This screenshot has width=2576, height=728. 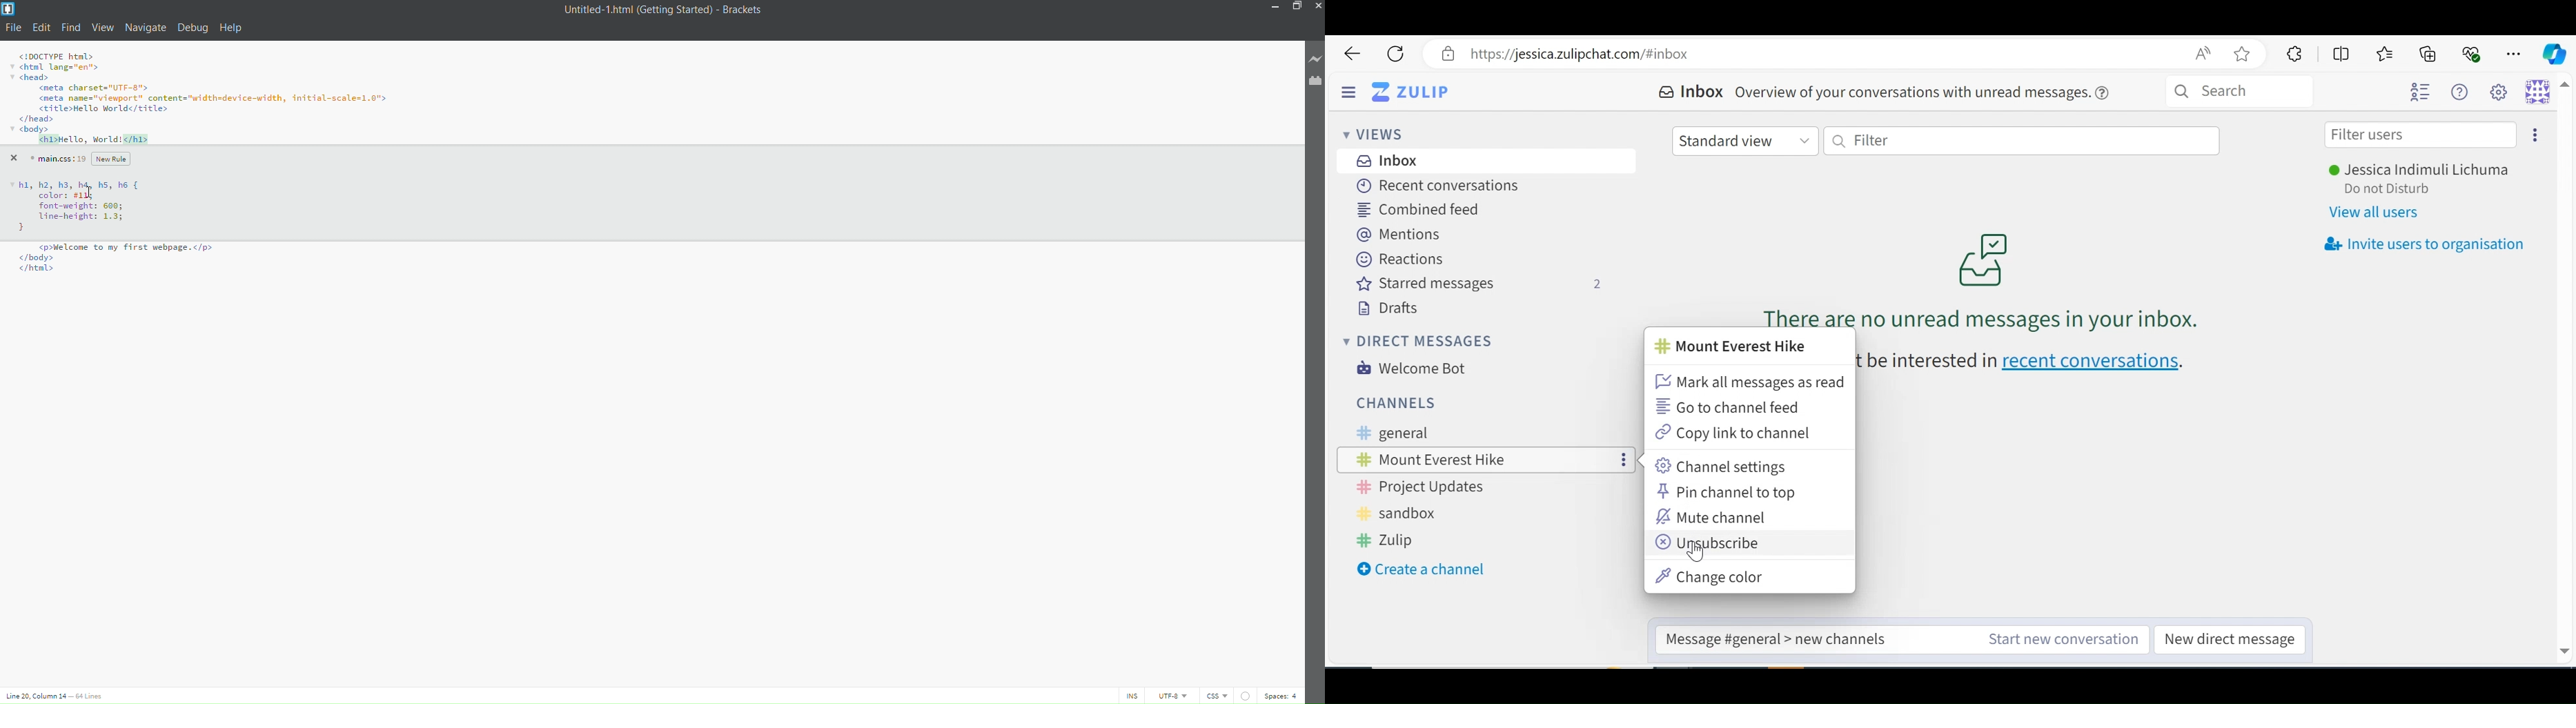 I want to click on debug, so click(x=192, y=30).